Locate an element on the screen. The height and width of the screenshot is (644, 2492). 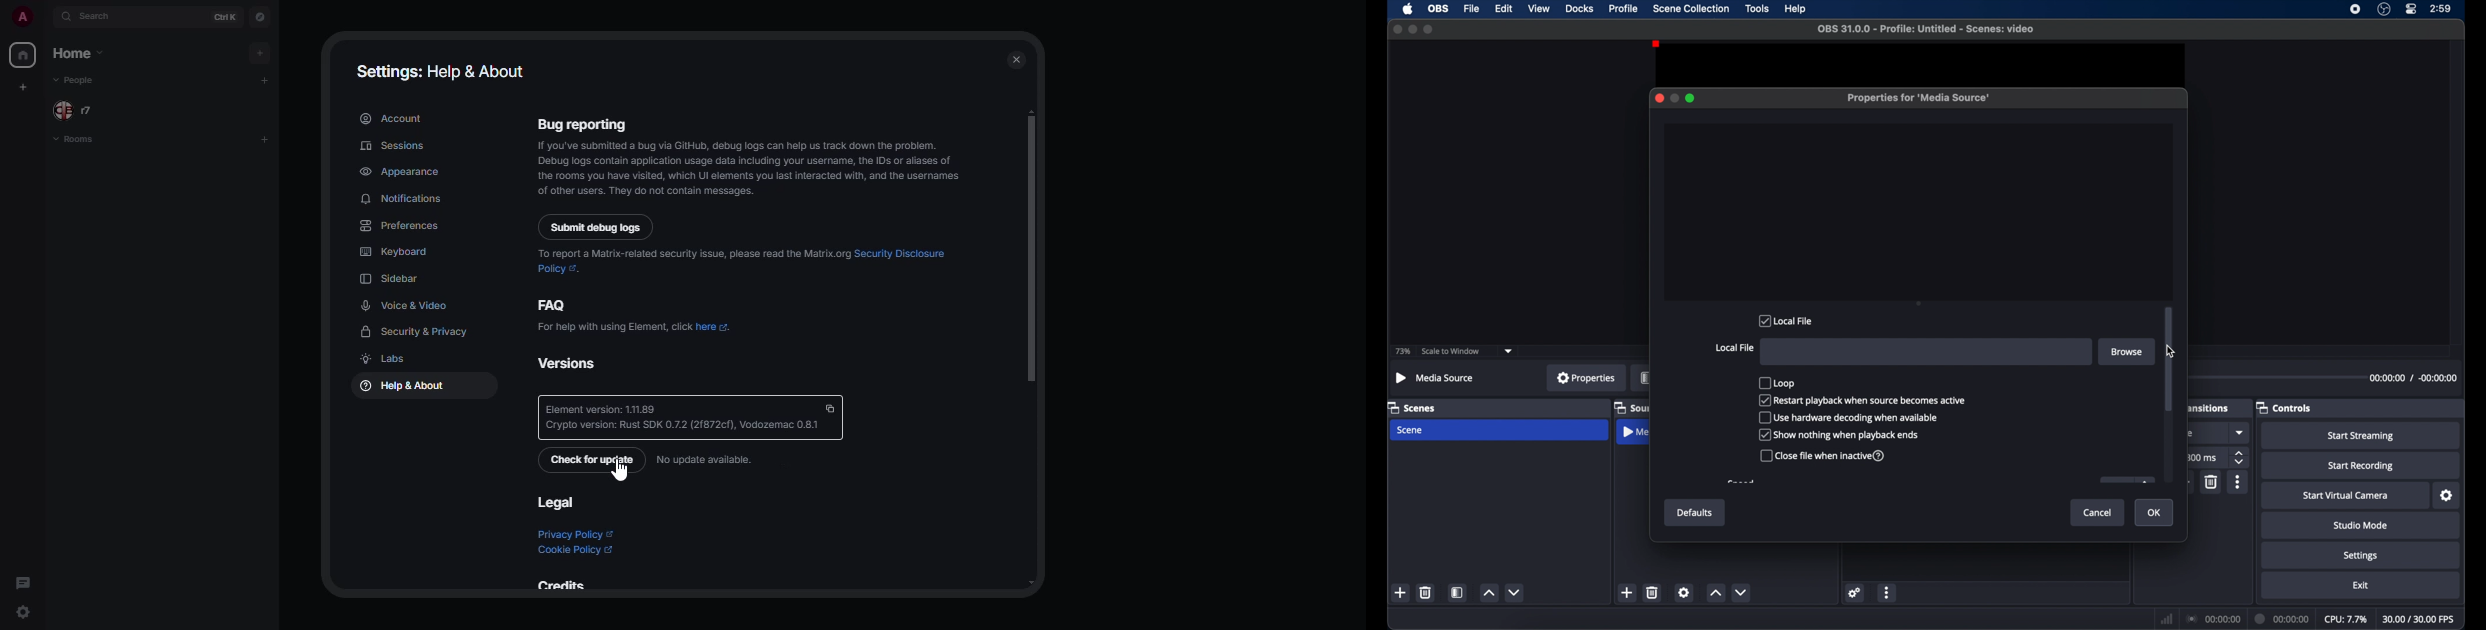
ob is located at coordinates (1440, 9).